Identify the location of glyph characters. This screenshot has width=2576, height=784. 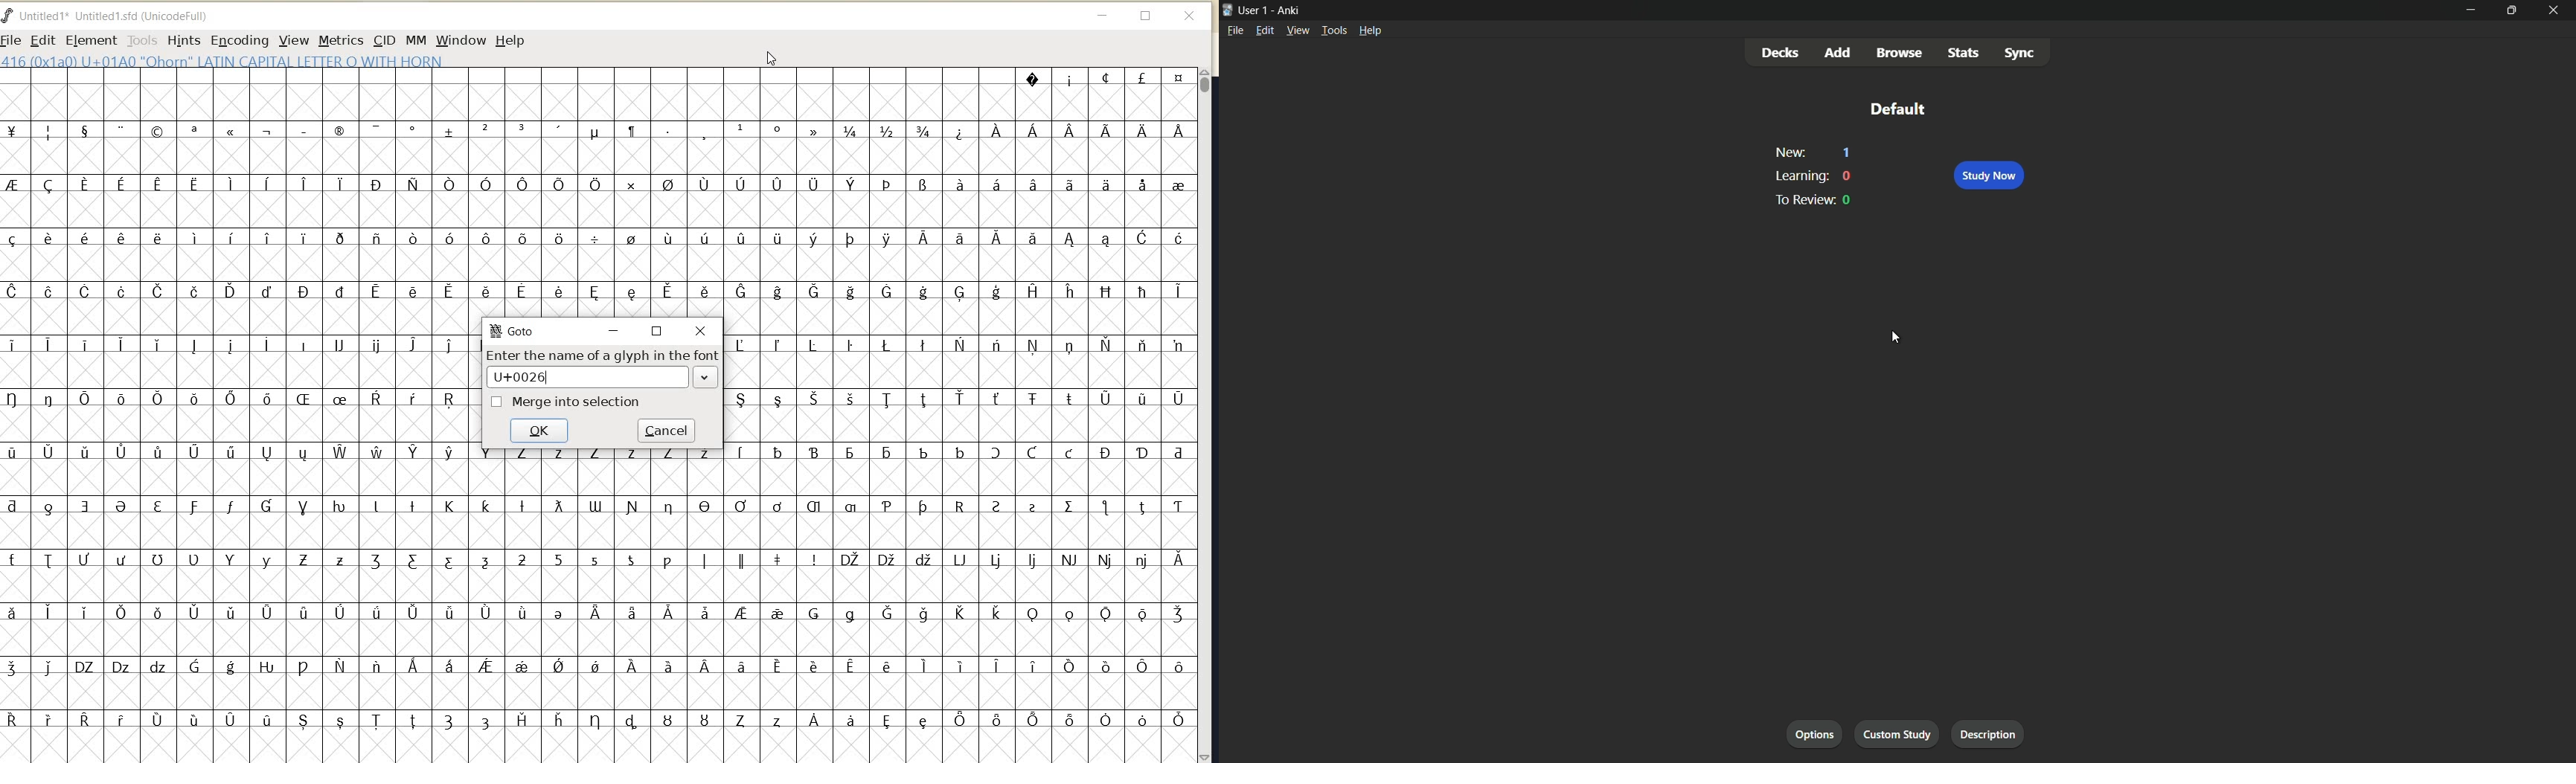
(961, 538).